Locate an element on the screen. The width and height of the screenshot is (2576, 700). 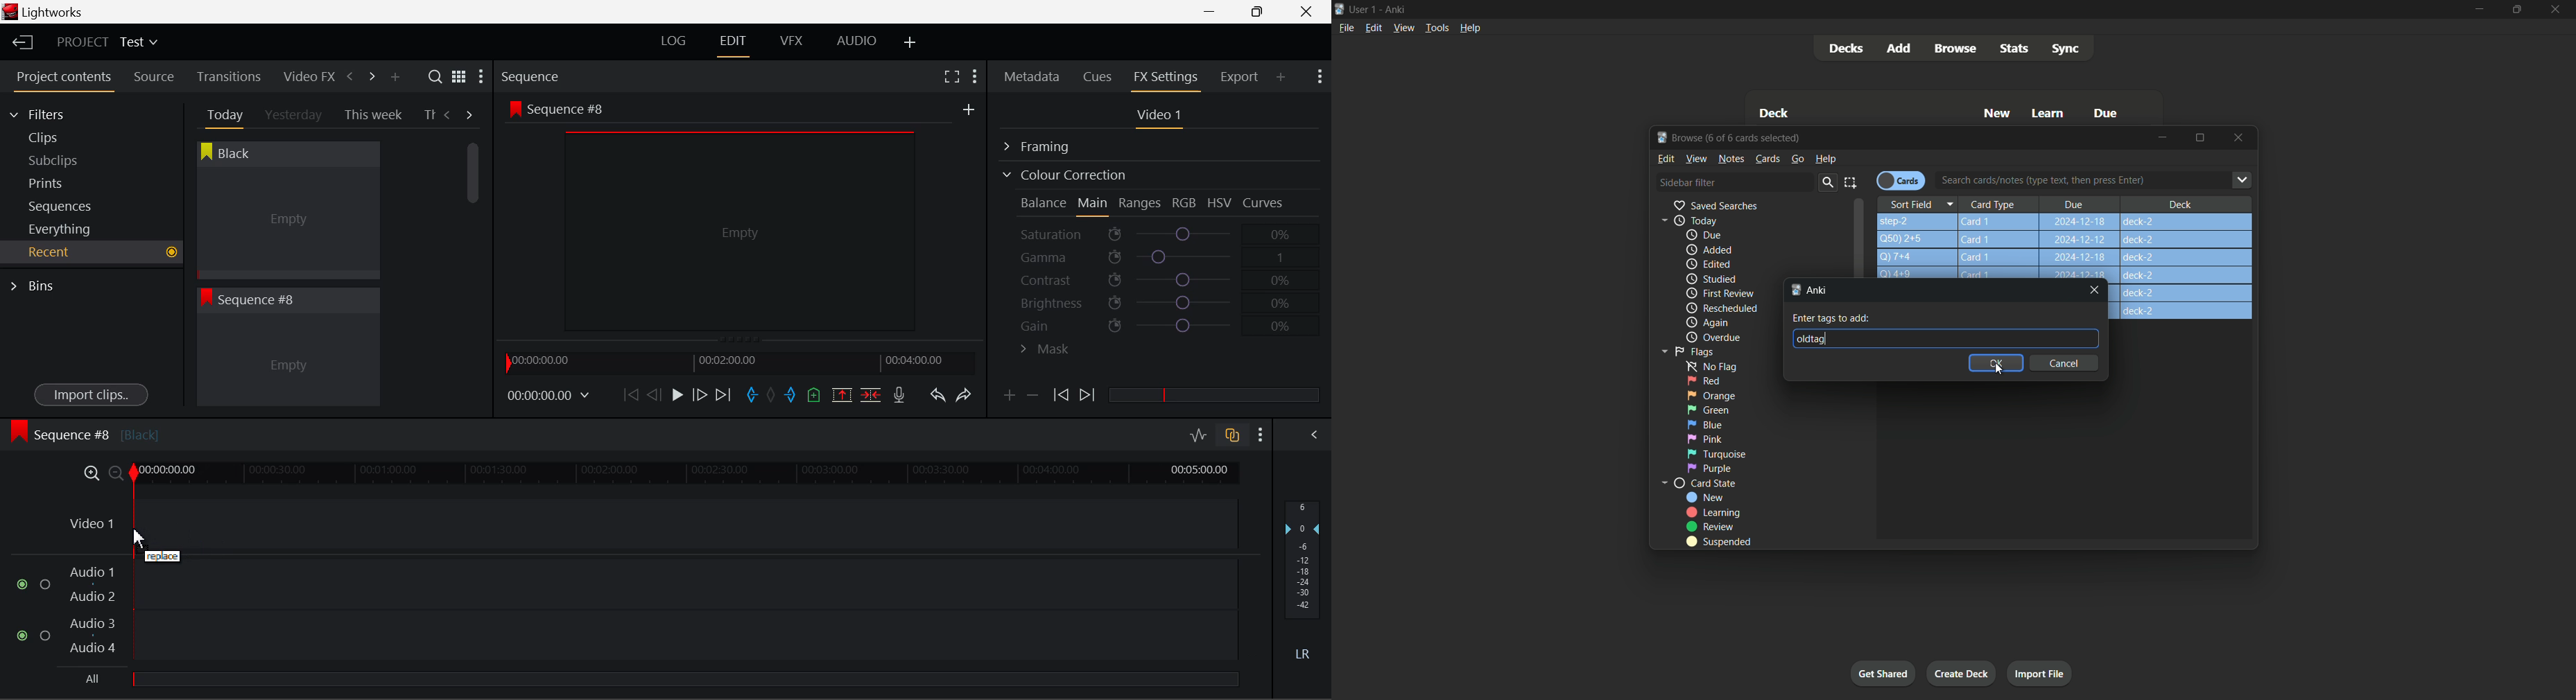
Show Settings is located at coordinates (1261, 435).